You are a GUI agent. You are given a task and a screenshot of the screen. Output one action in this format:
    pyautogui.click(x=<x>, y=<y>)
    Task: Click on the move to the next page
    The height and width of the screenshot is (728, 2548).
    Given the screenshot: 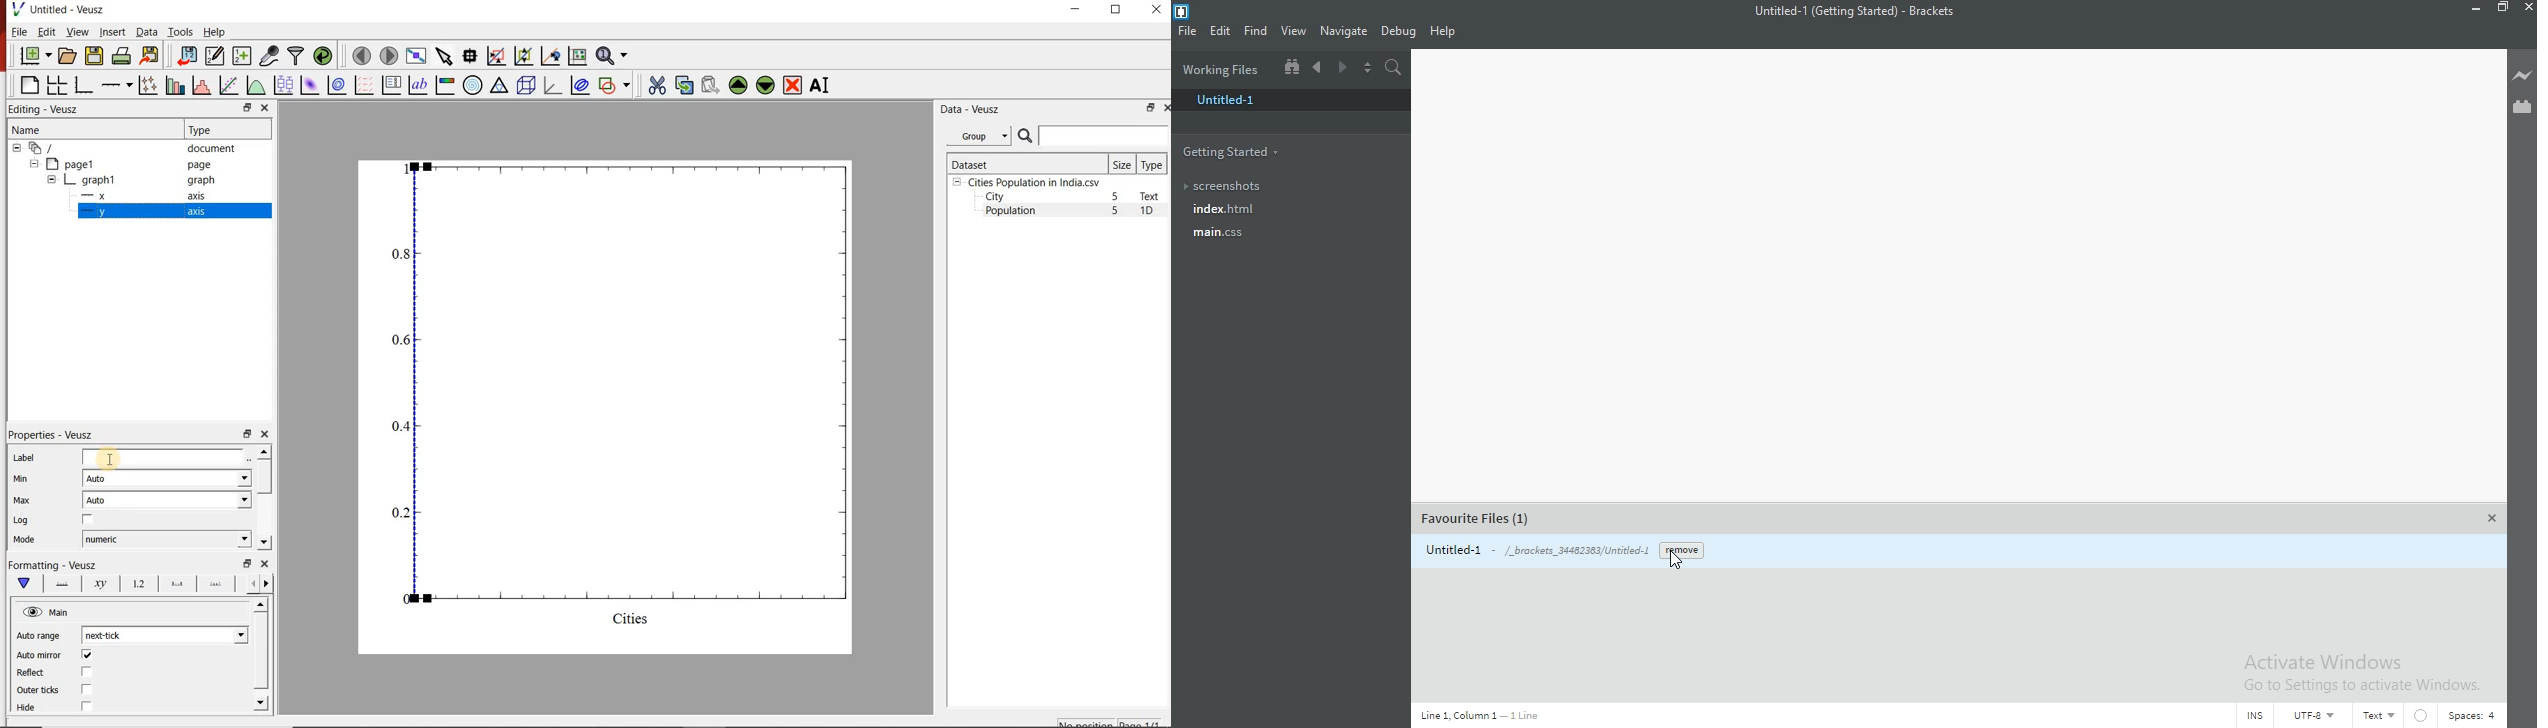 What is the action you would take?
    pyautogui.click(x=388, y=55)
    